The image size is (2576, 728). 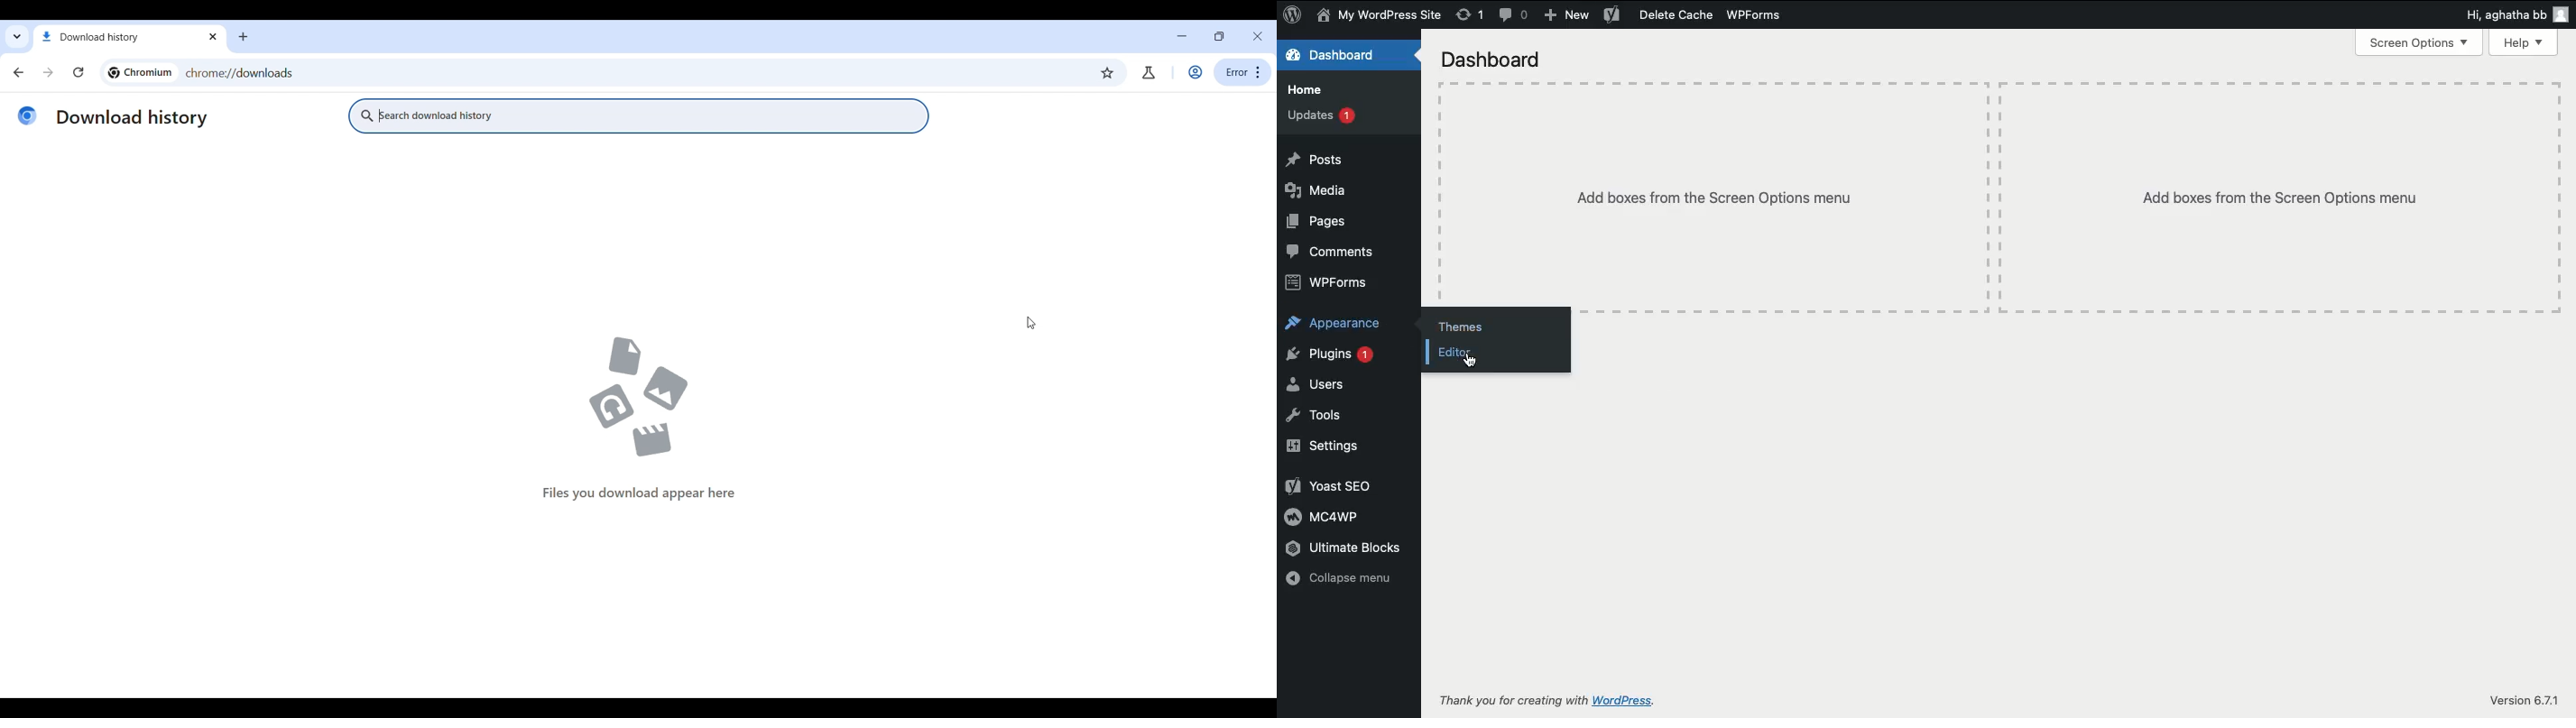 What do you see at coordinates (1220, 36) in the screenshot?
I see `resize` at bounding box center [1220, 36].